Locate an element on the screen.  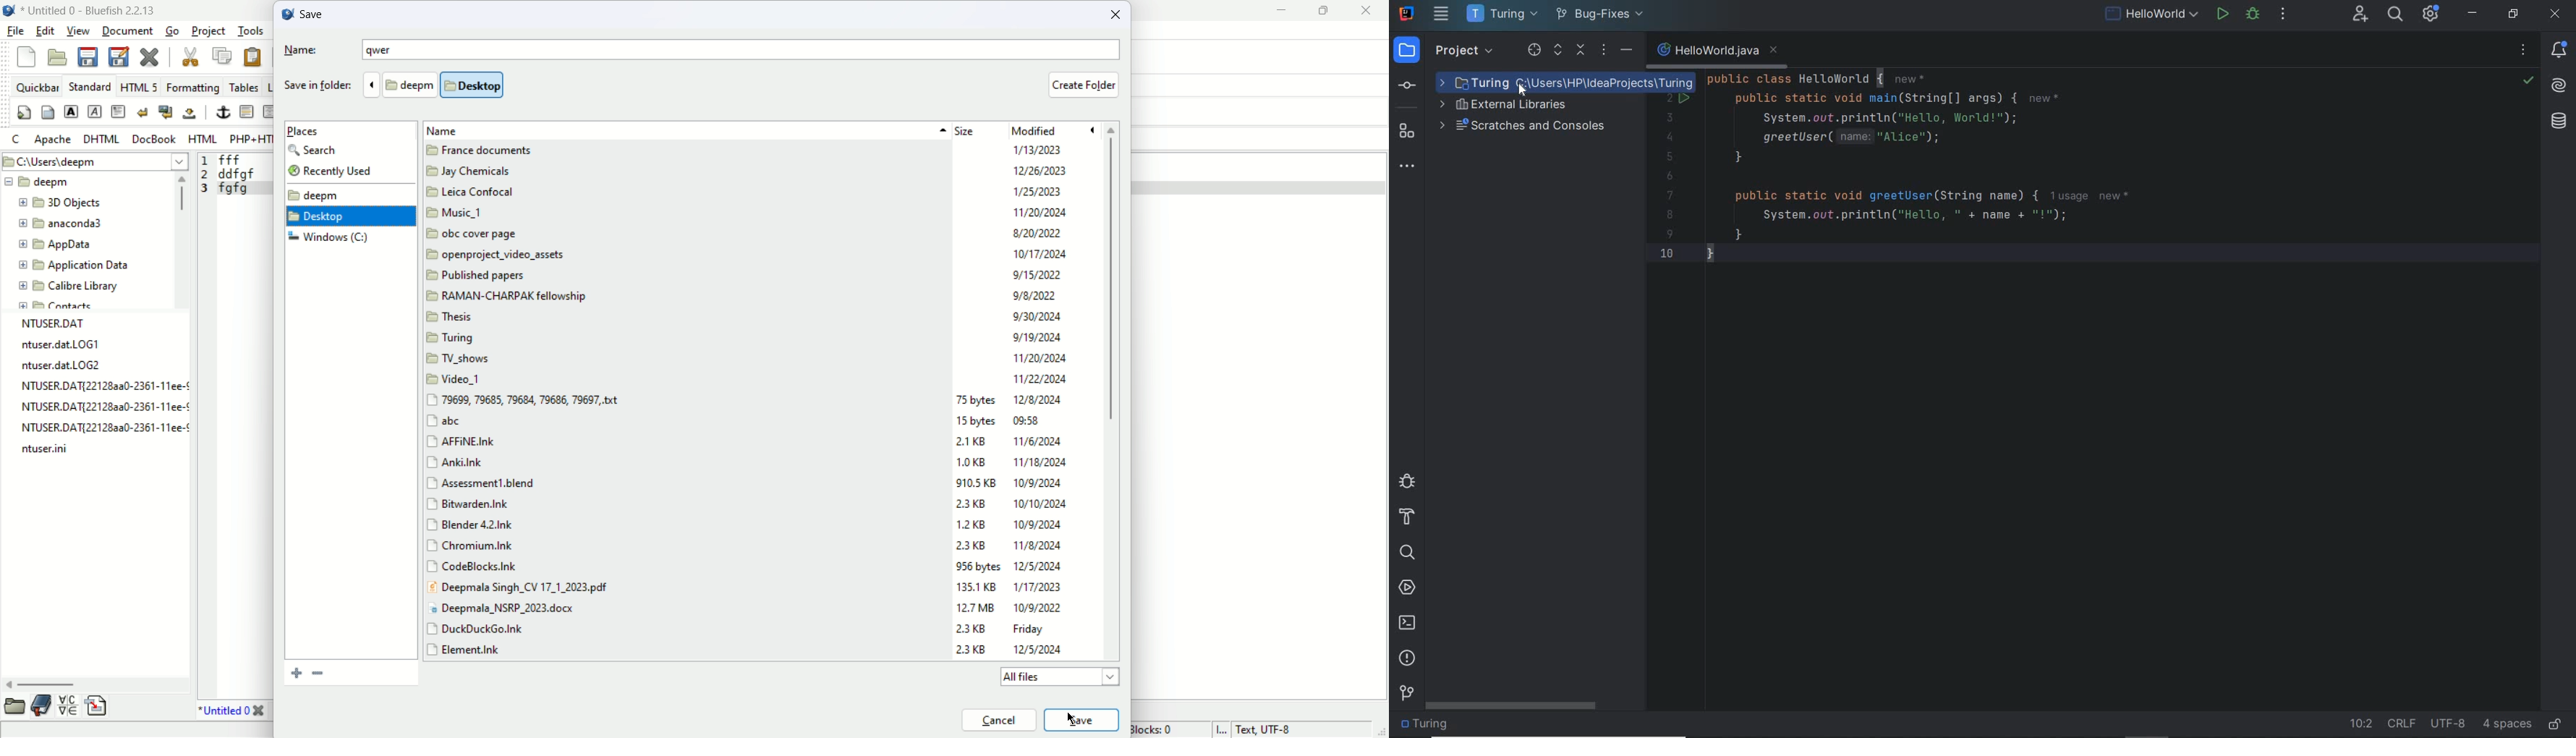
quickbar is located at coordinates (38, 87).